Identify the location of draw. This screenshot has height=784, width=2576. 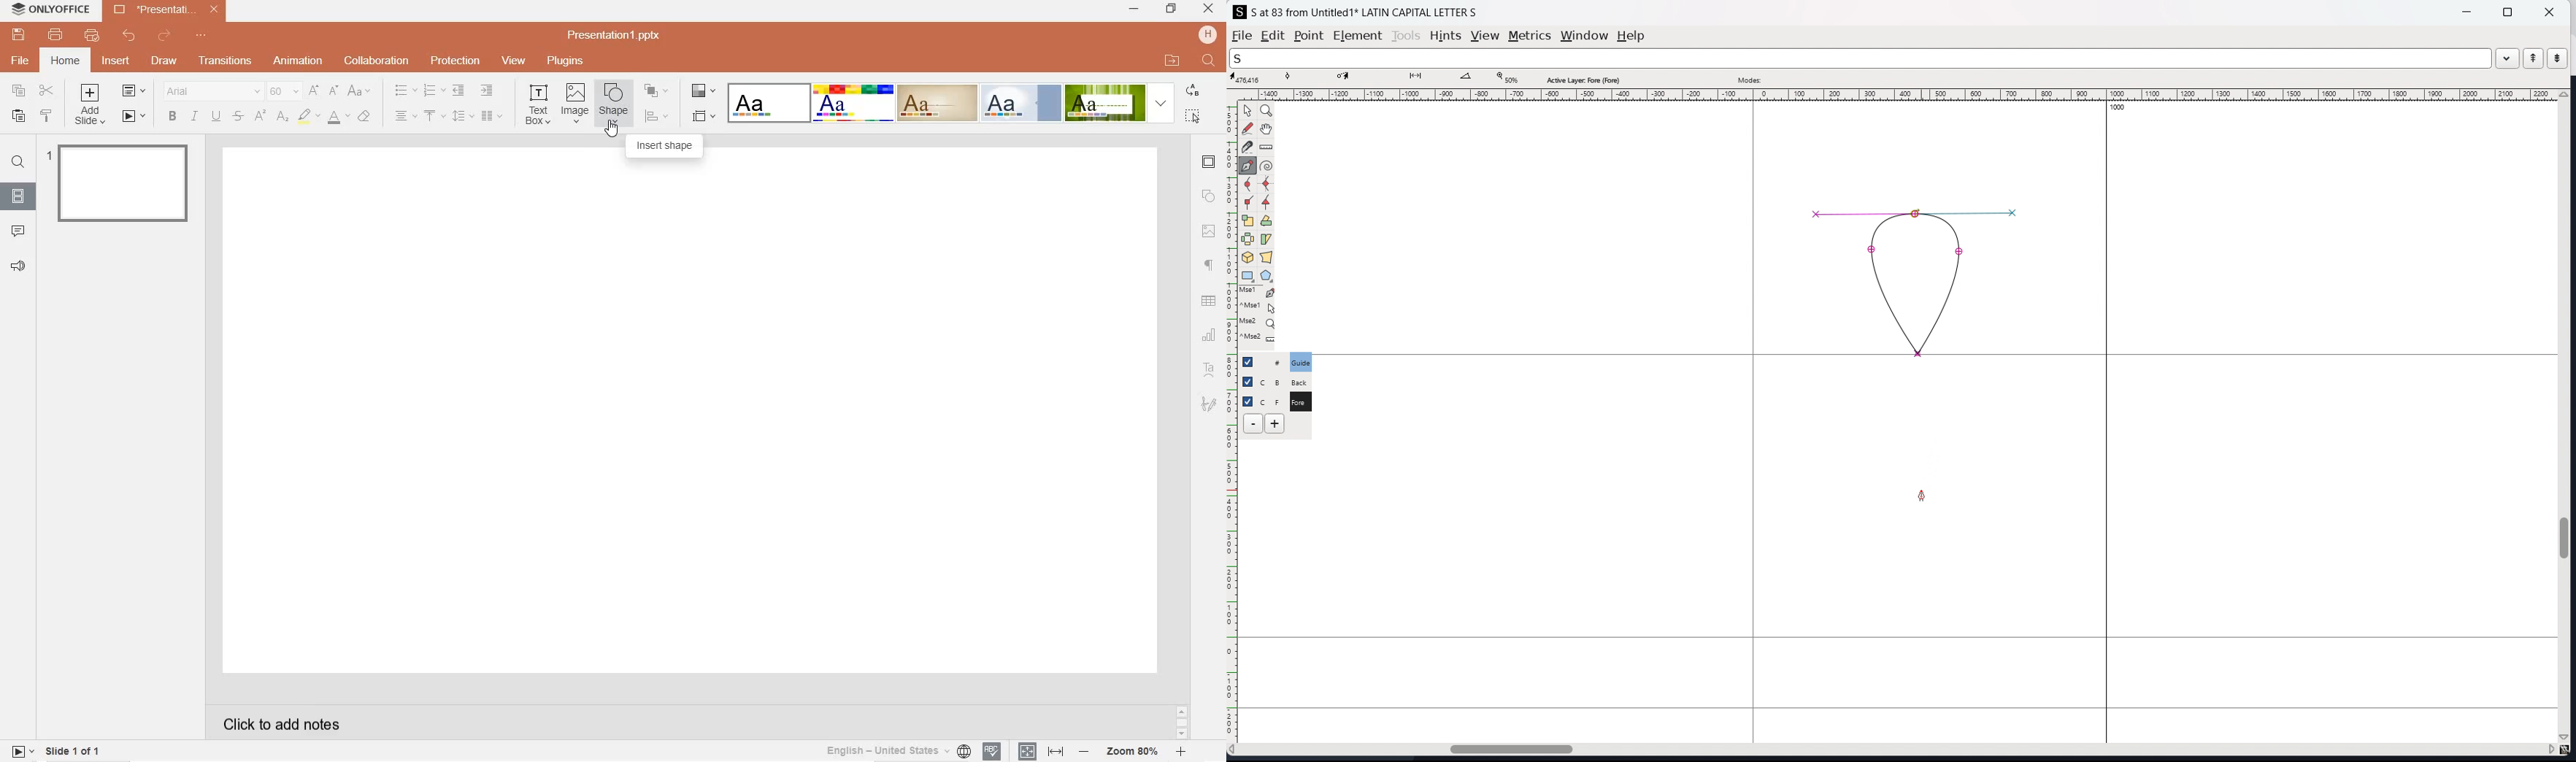
(164, 59).